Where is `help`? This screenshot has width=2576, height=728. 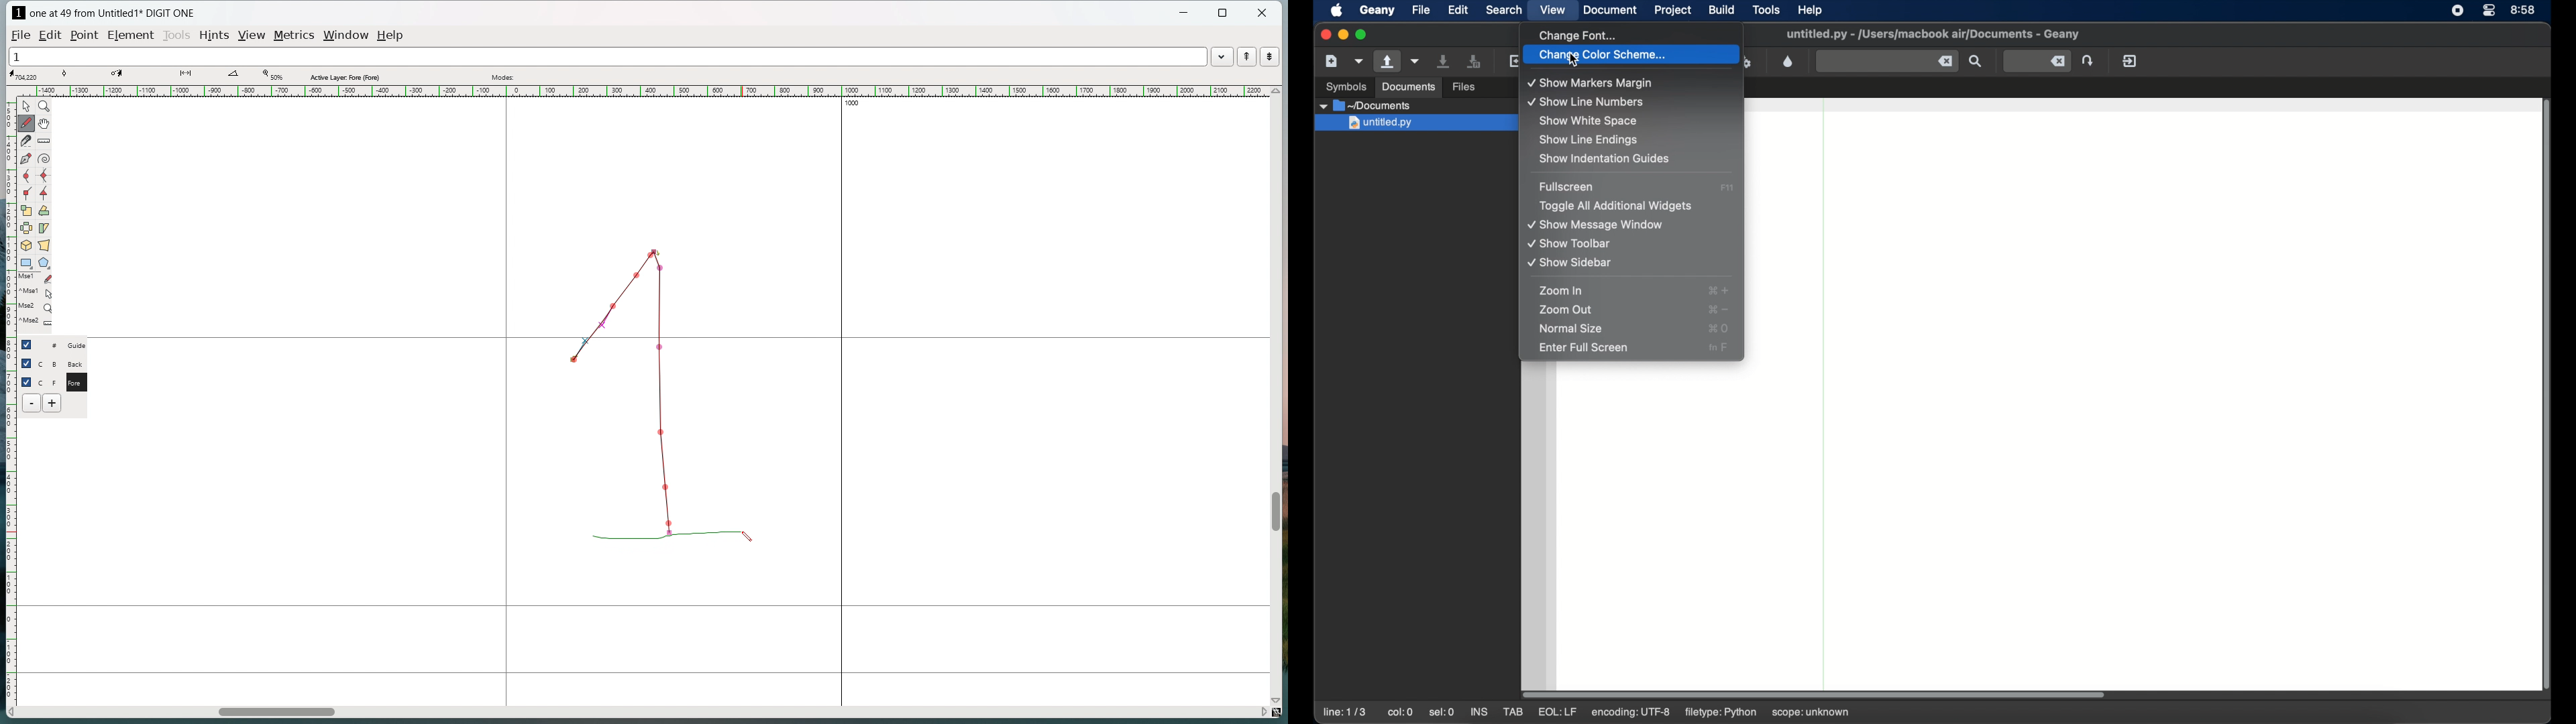
help is located at coordinates (391, 36).